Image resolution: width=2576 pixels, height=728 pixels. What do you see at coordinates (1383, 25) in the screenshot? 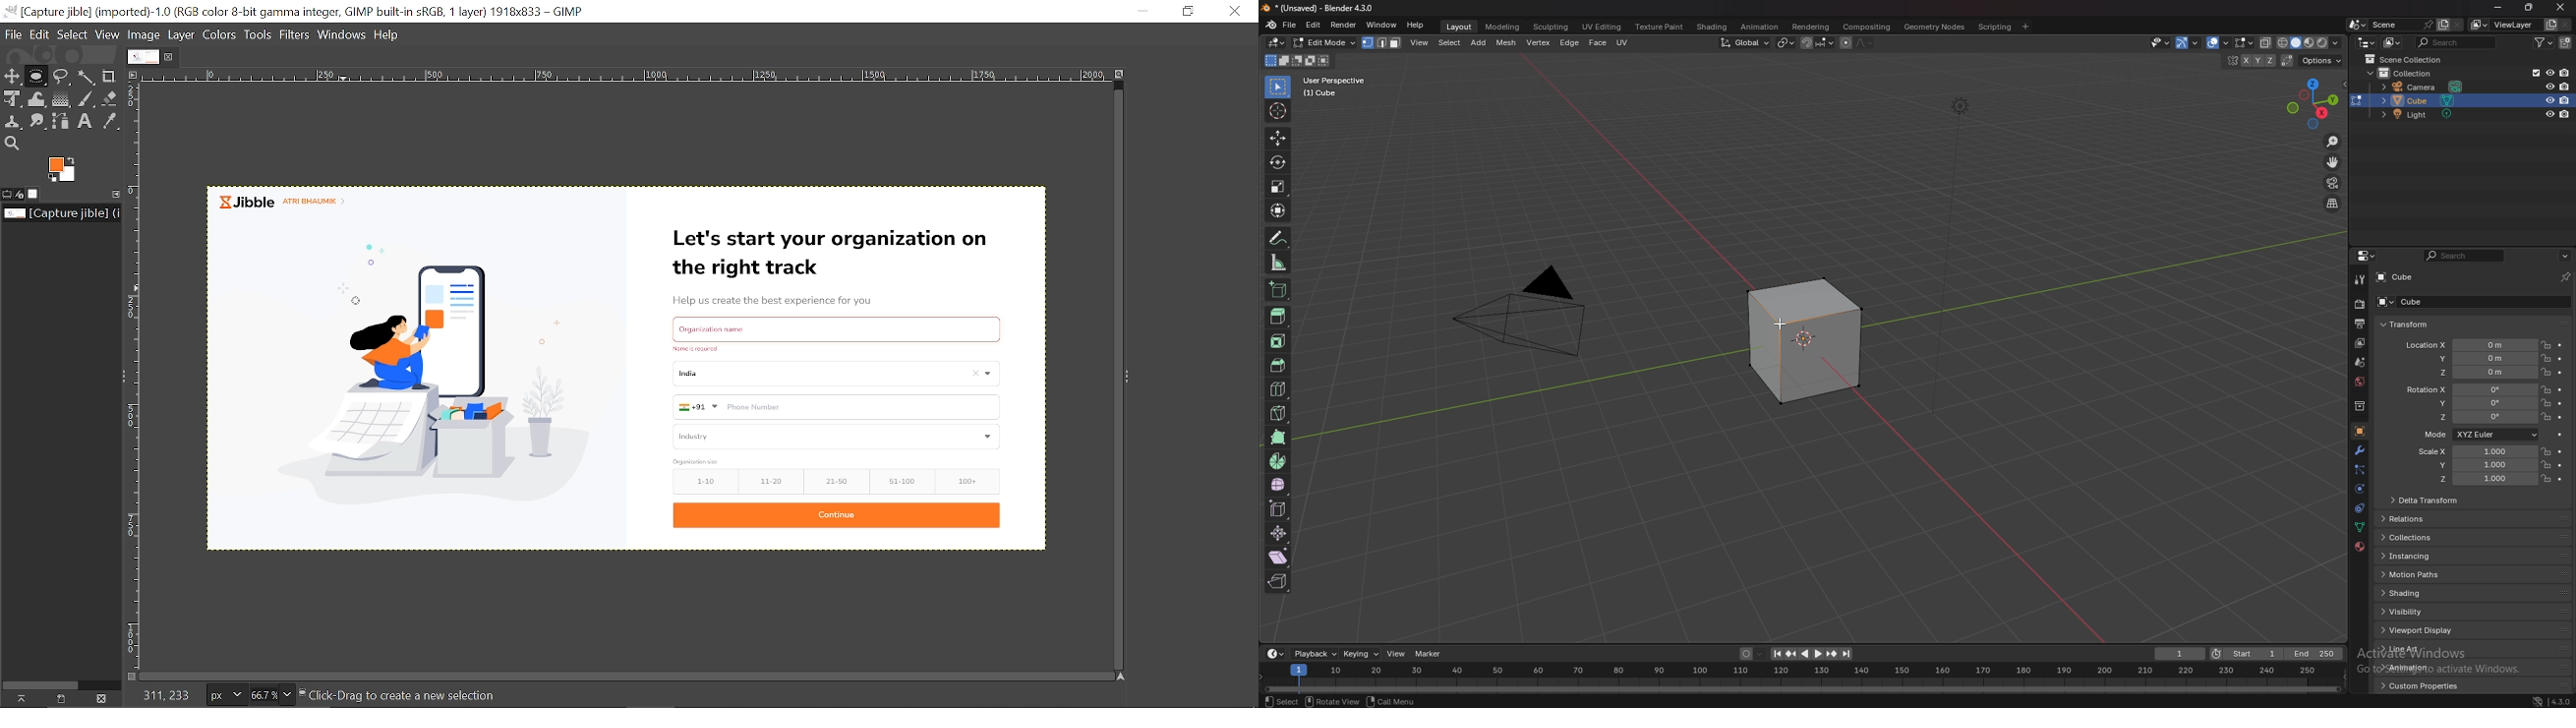
I see `window` at bounding box center [1383, 25].